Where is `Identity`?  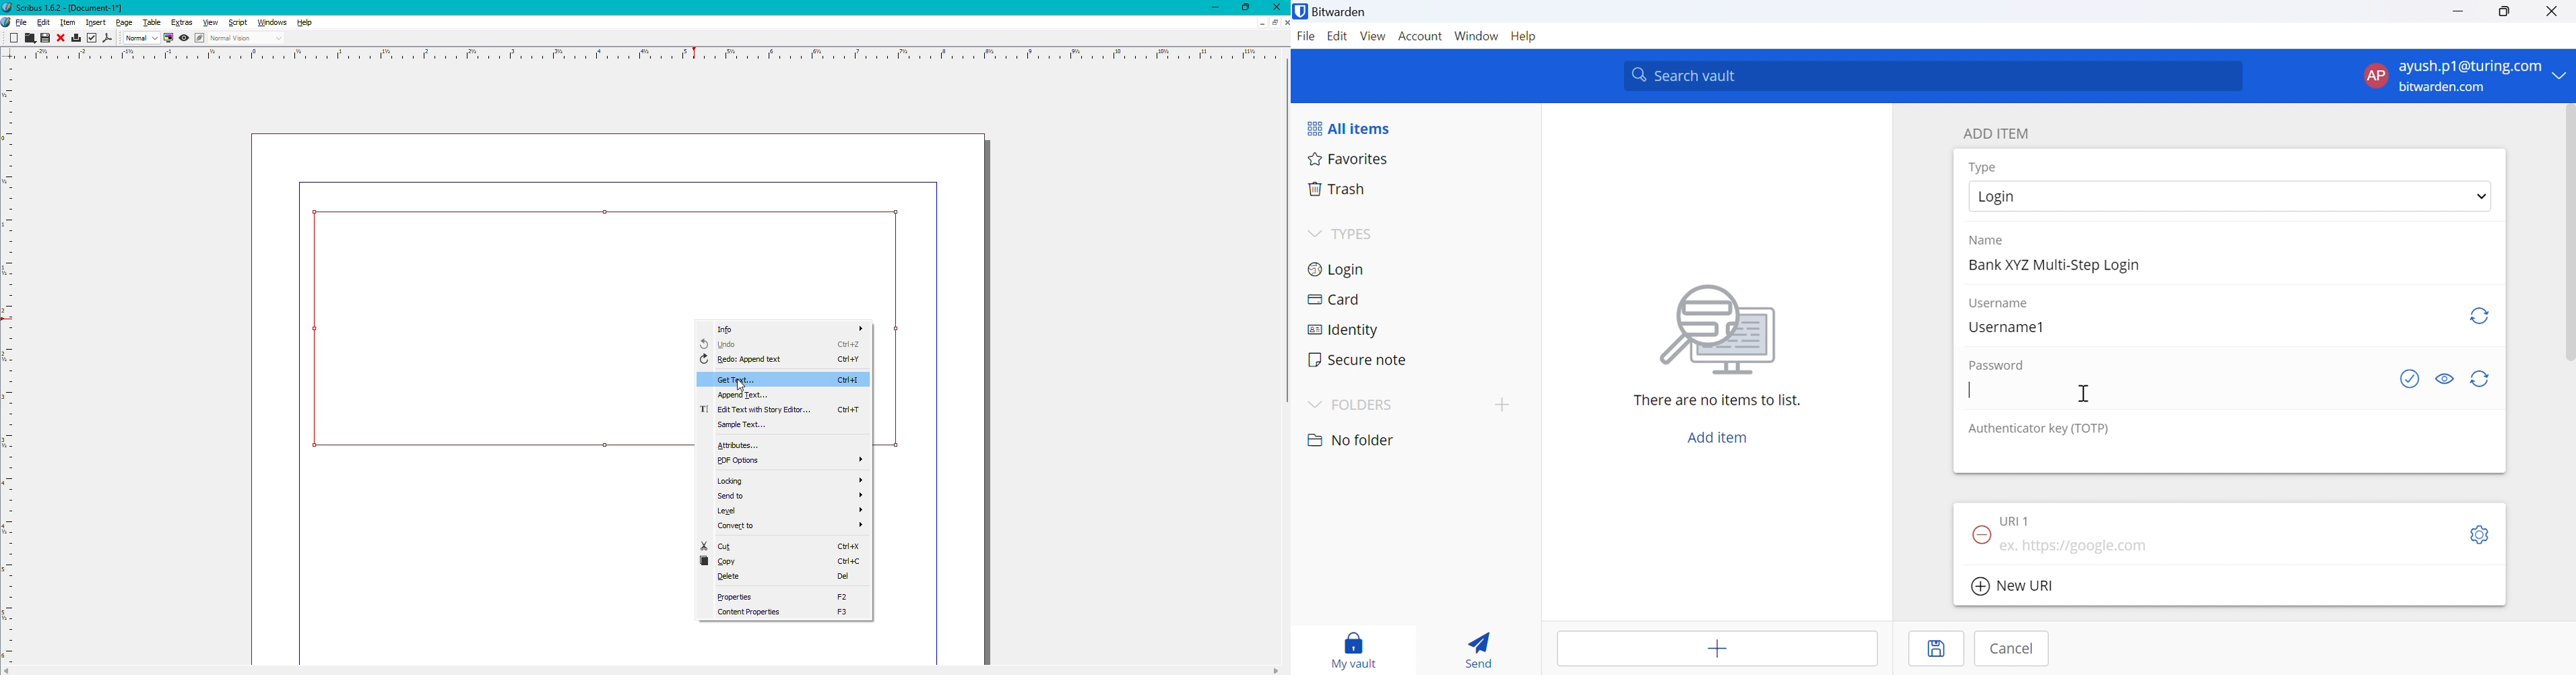 Identity is located at coordinates (1344, 329).